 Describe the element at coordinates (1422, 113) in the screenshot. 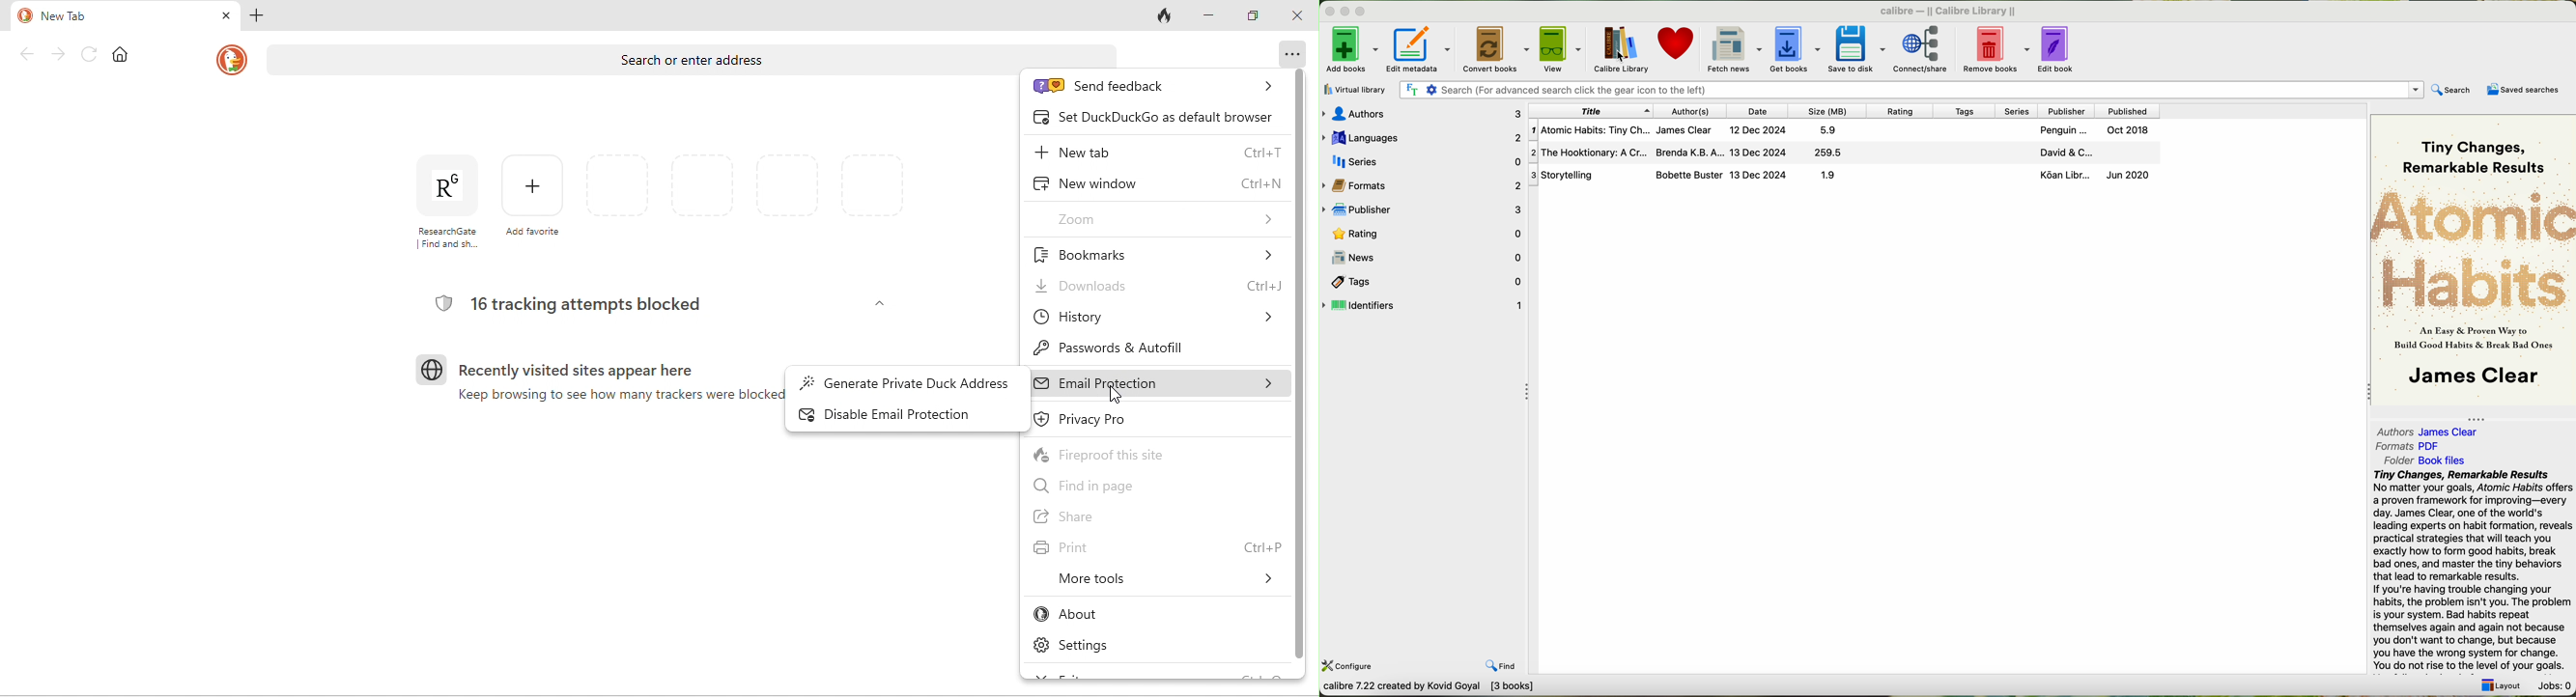

I see `authors` at that location.